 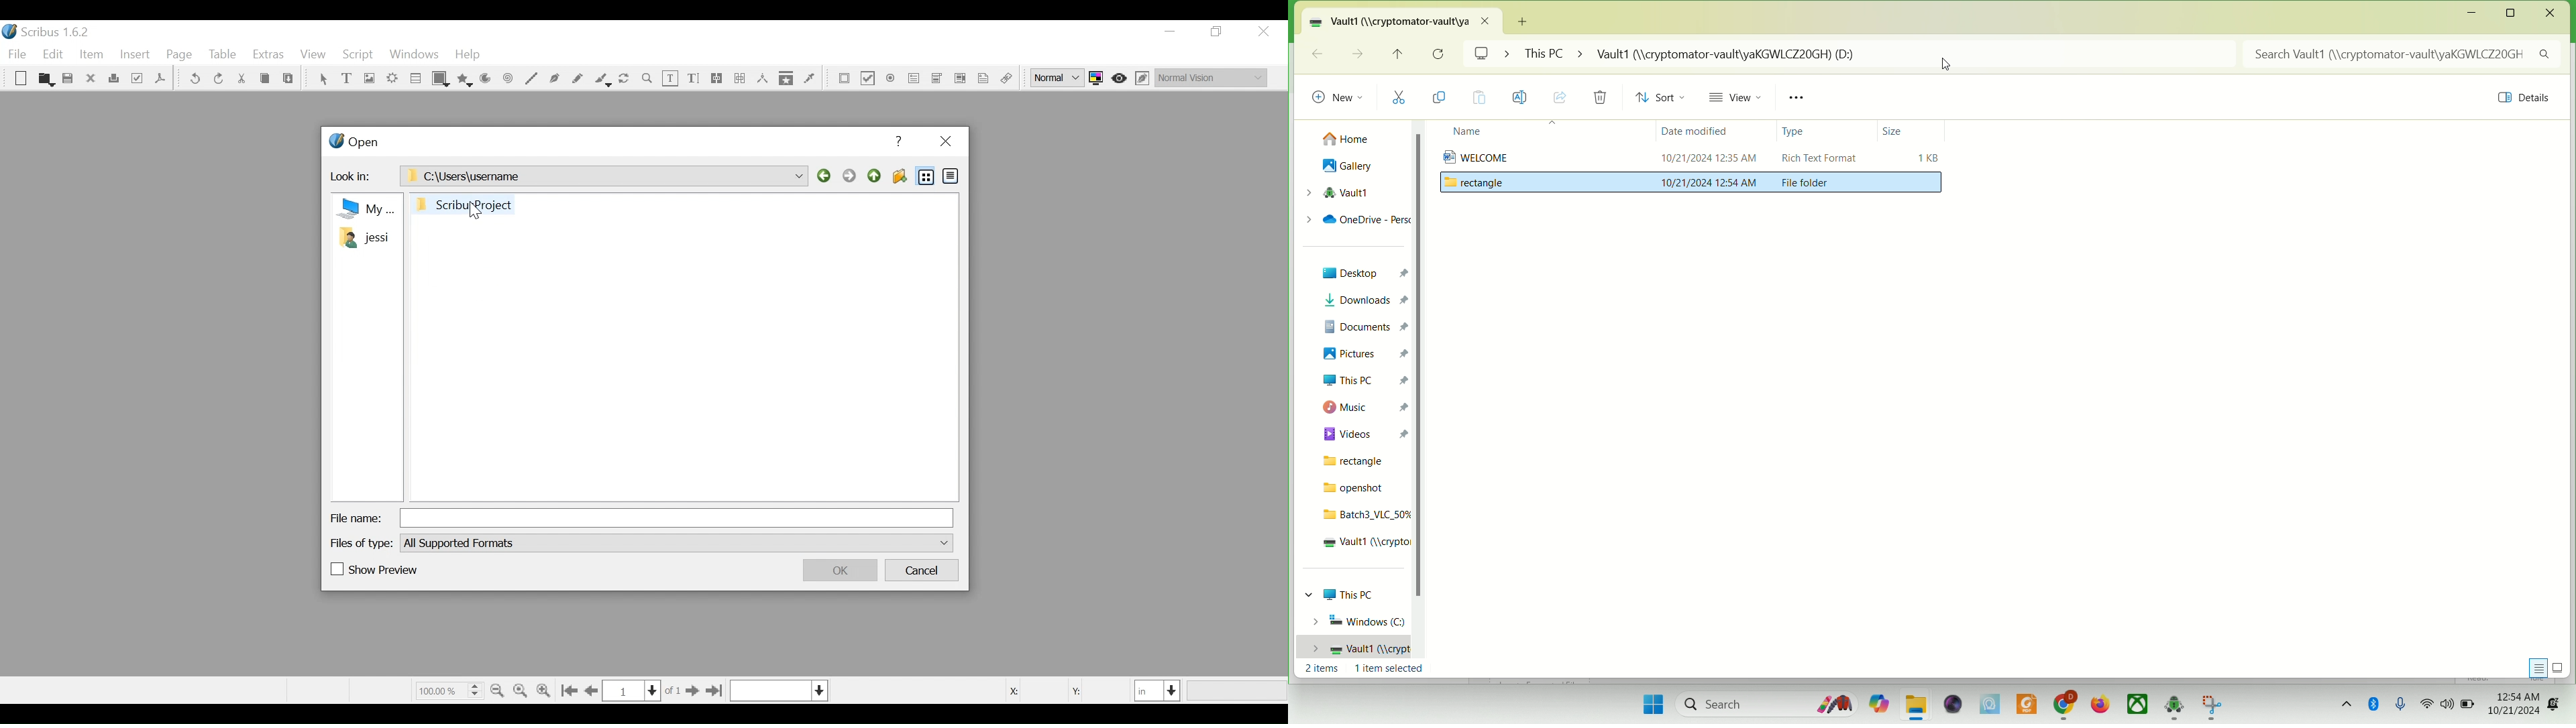 I want to click on Insert, so click(x=136, y=57).